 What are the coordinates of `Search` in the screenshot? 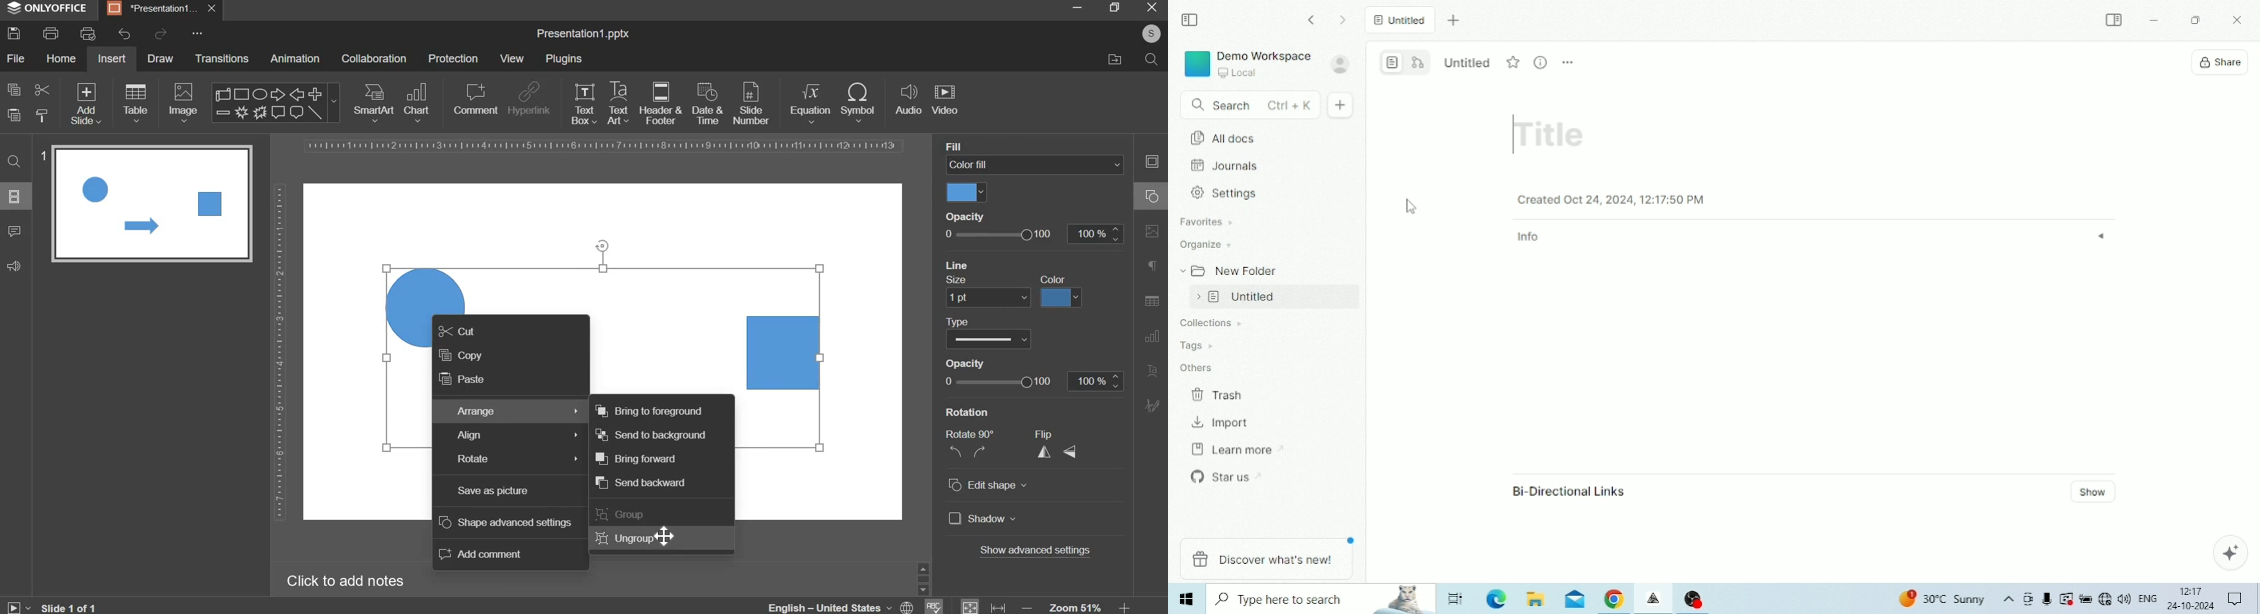 It's located at (1249, 106).